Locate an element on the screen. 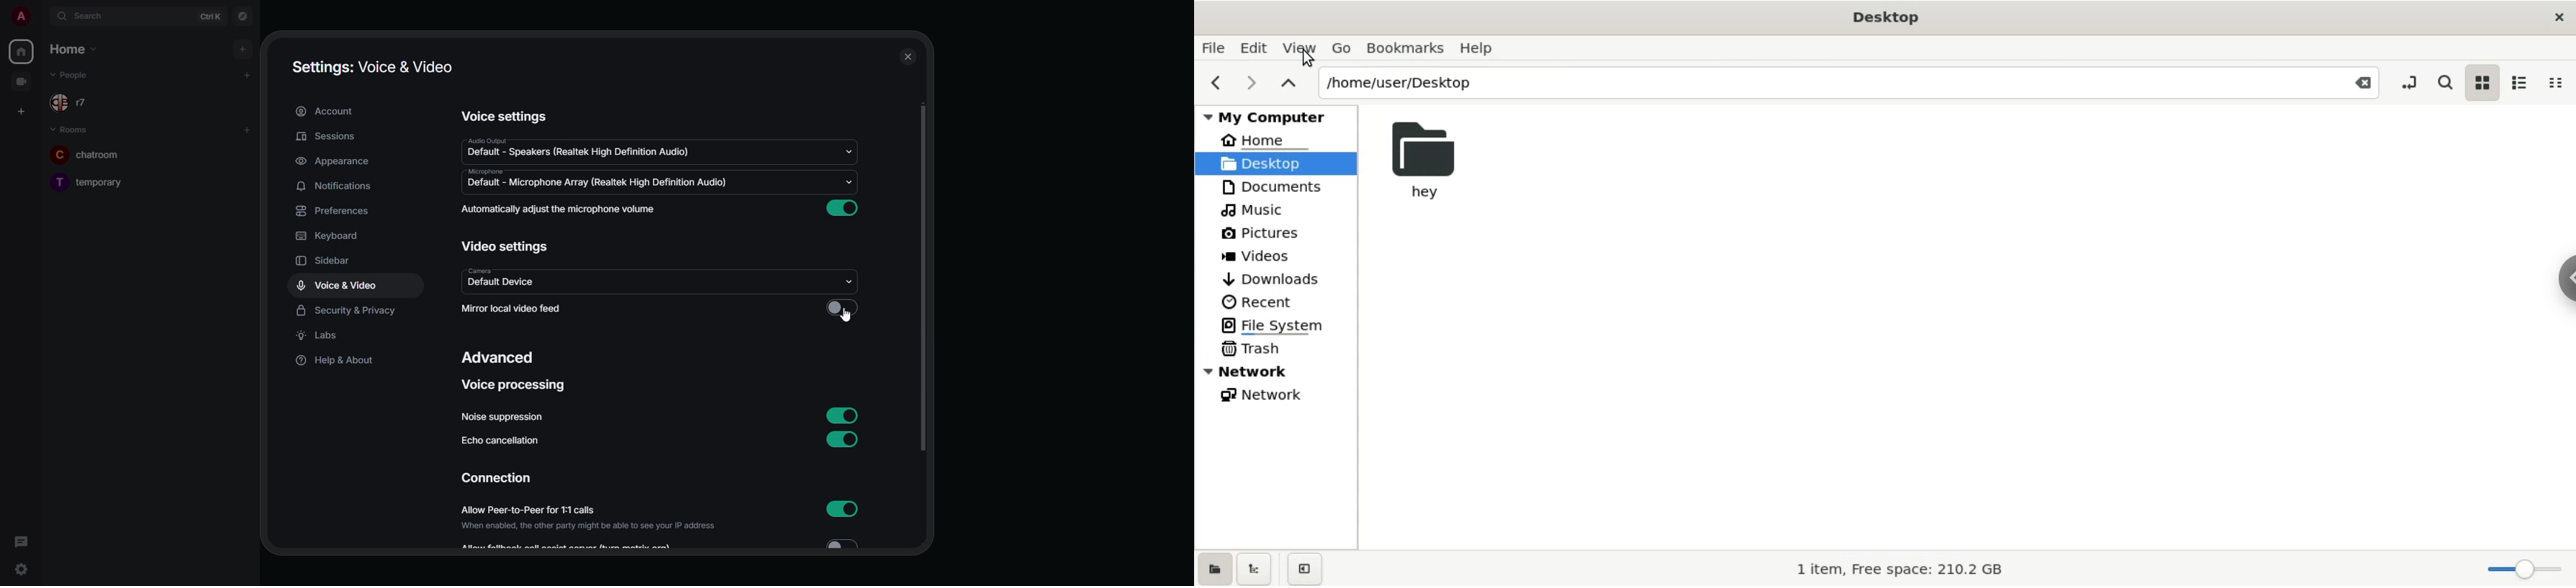  expand is located at coordinates (45, 18).